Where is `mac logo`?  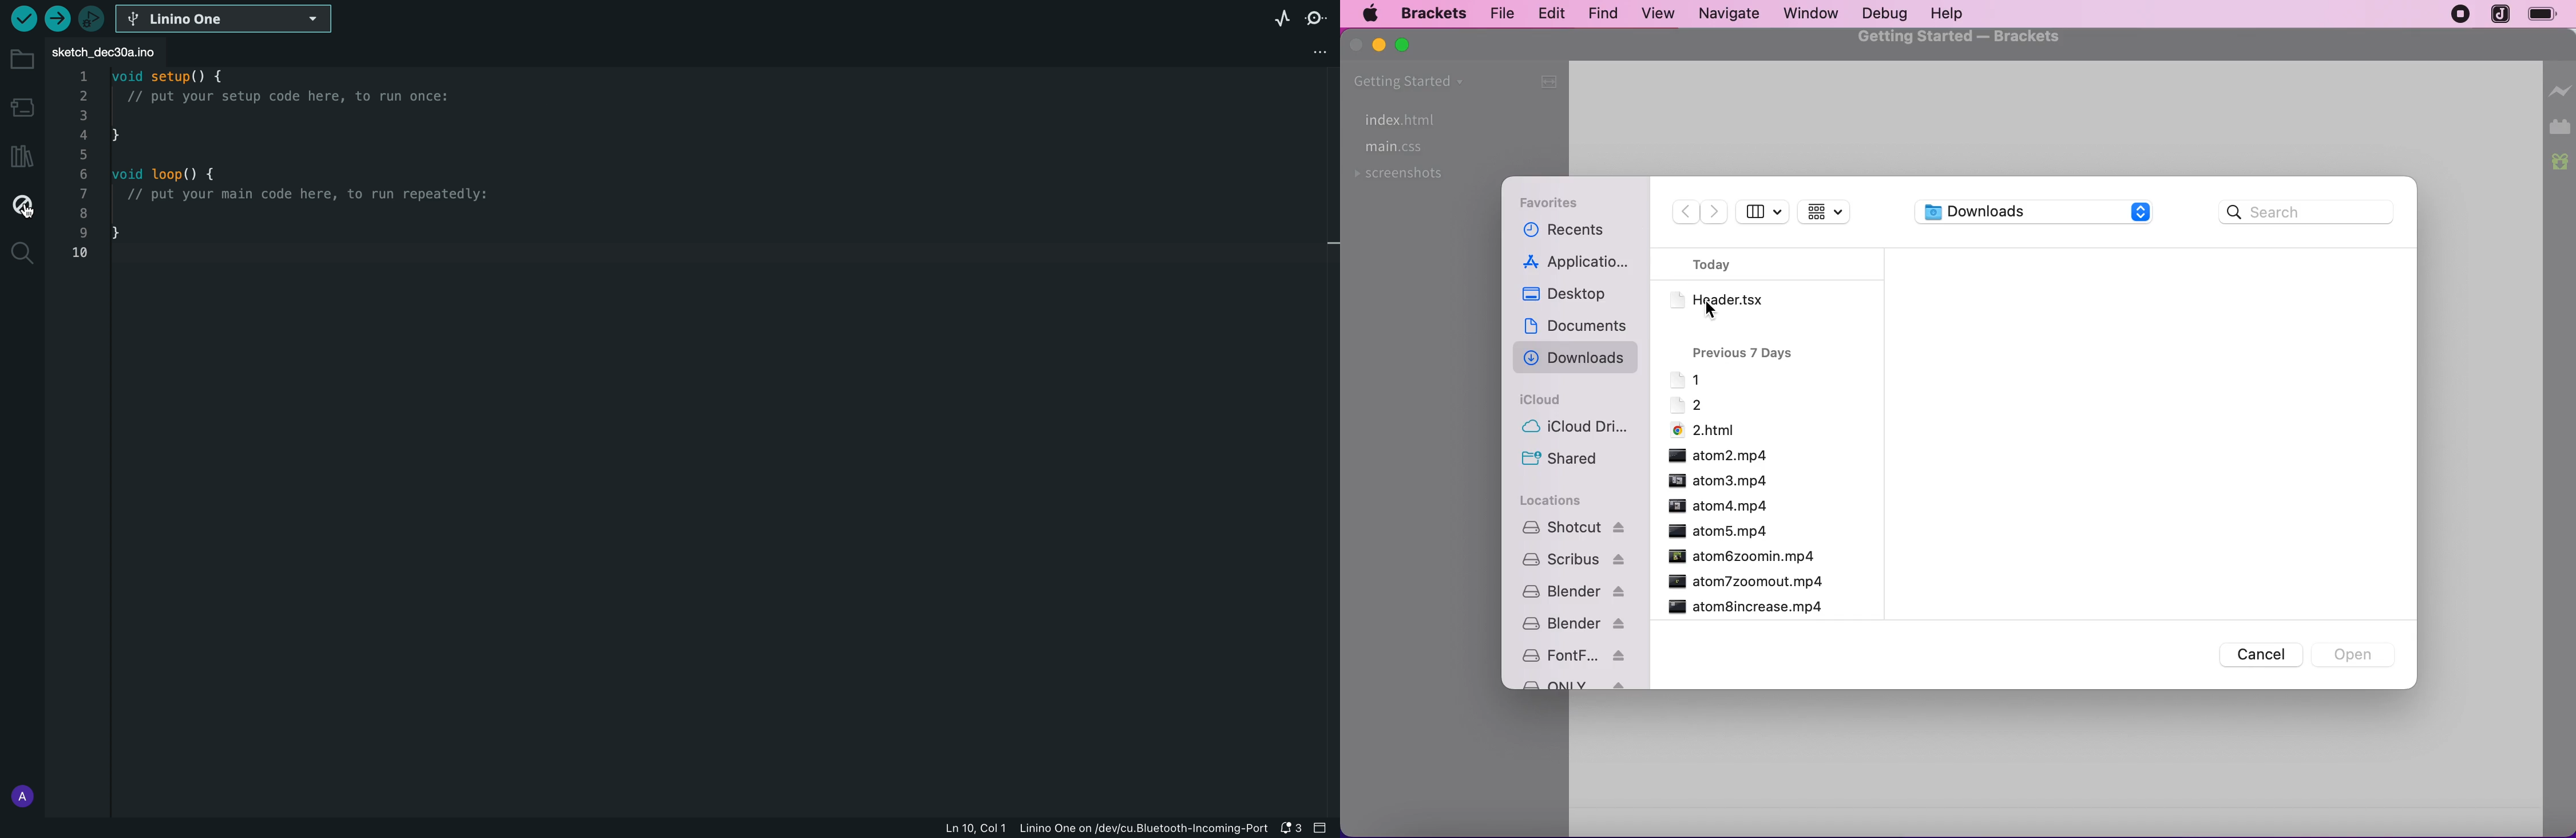
mac logo is located at coordinates (1369, 15).